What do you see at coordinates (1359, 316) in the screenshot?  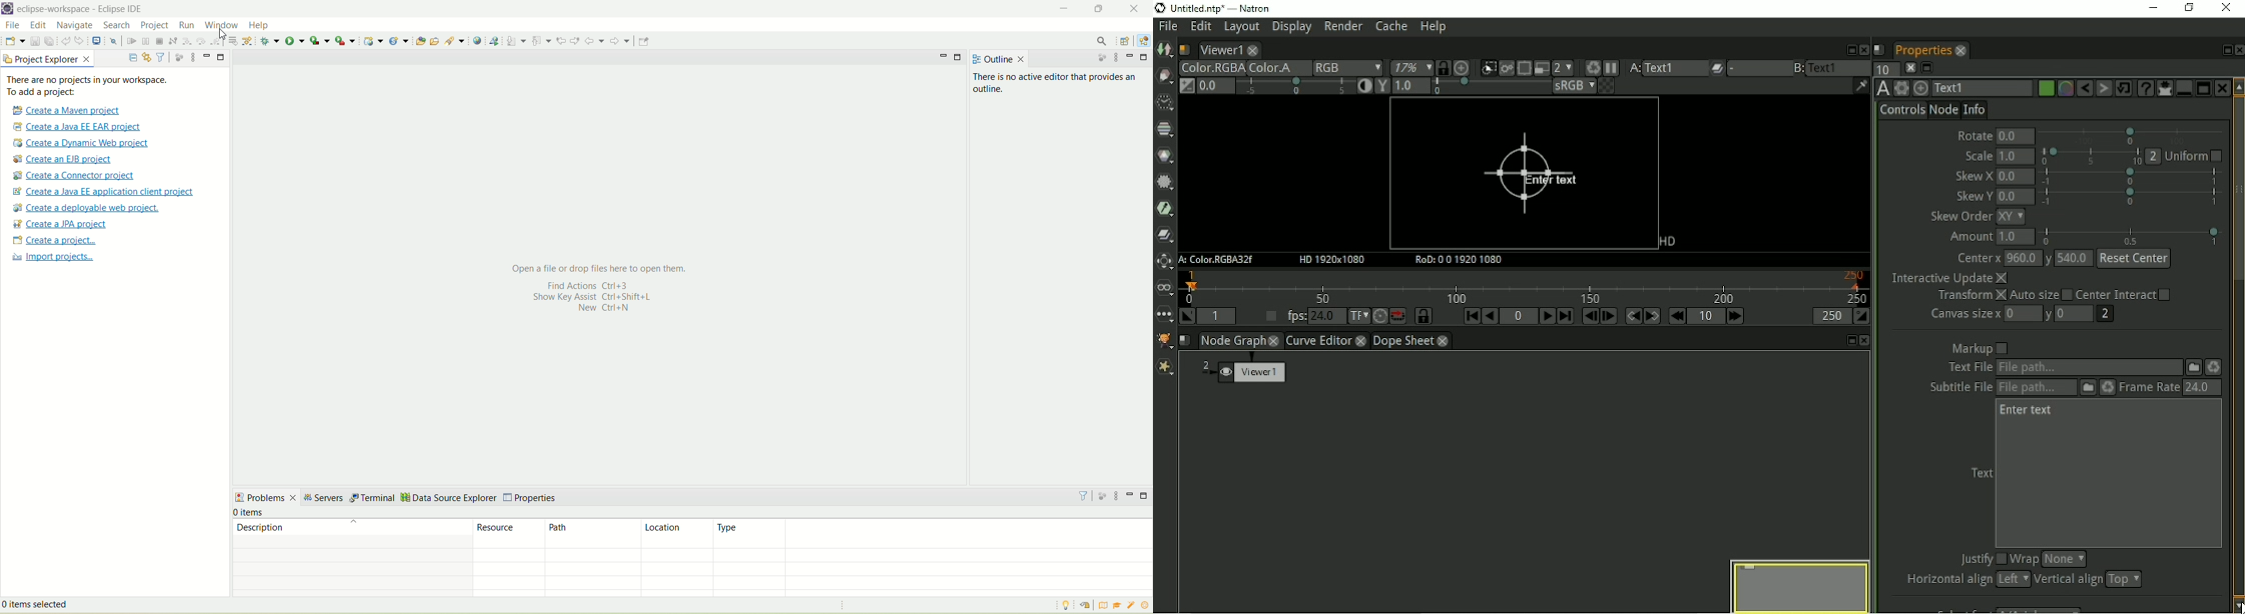 I see `Set the time display format` at bounding box center [1359, 316].